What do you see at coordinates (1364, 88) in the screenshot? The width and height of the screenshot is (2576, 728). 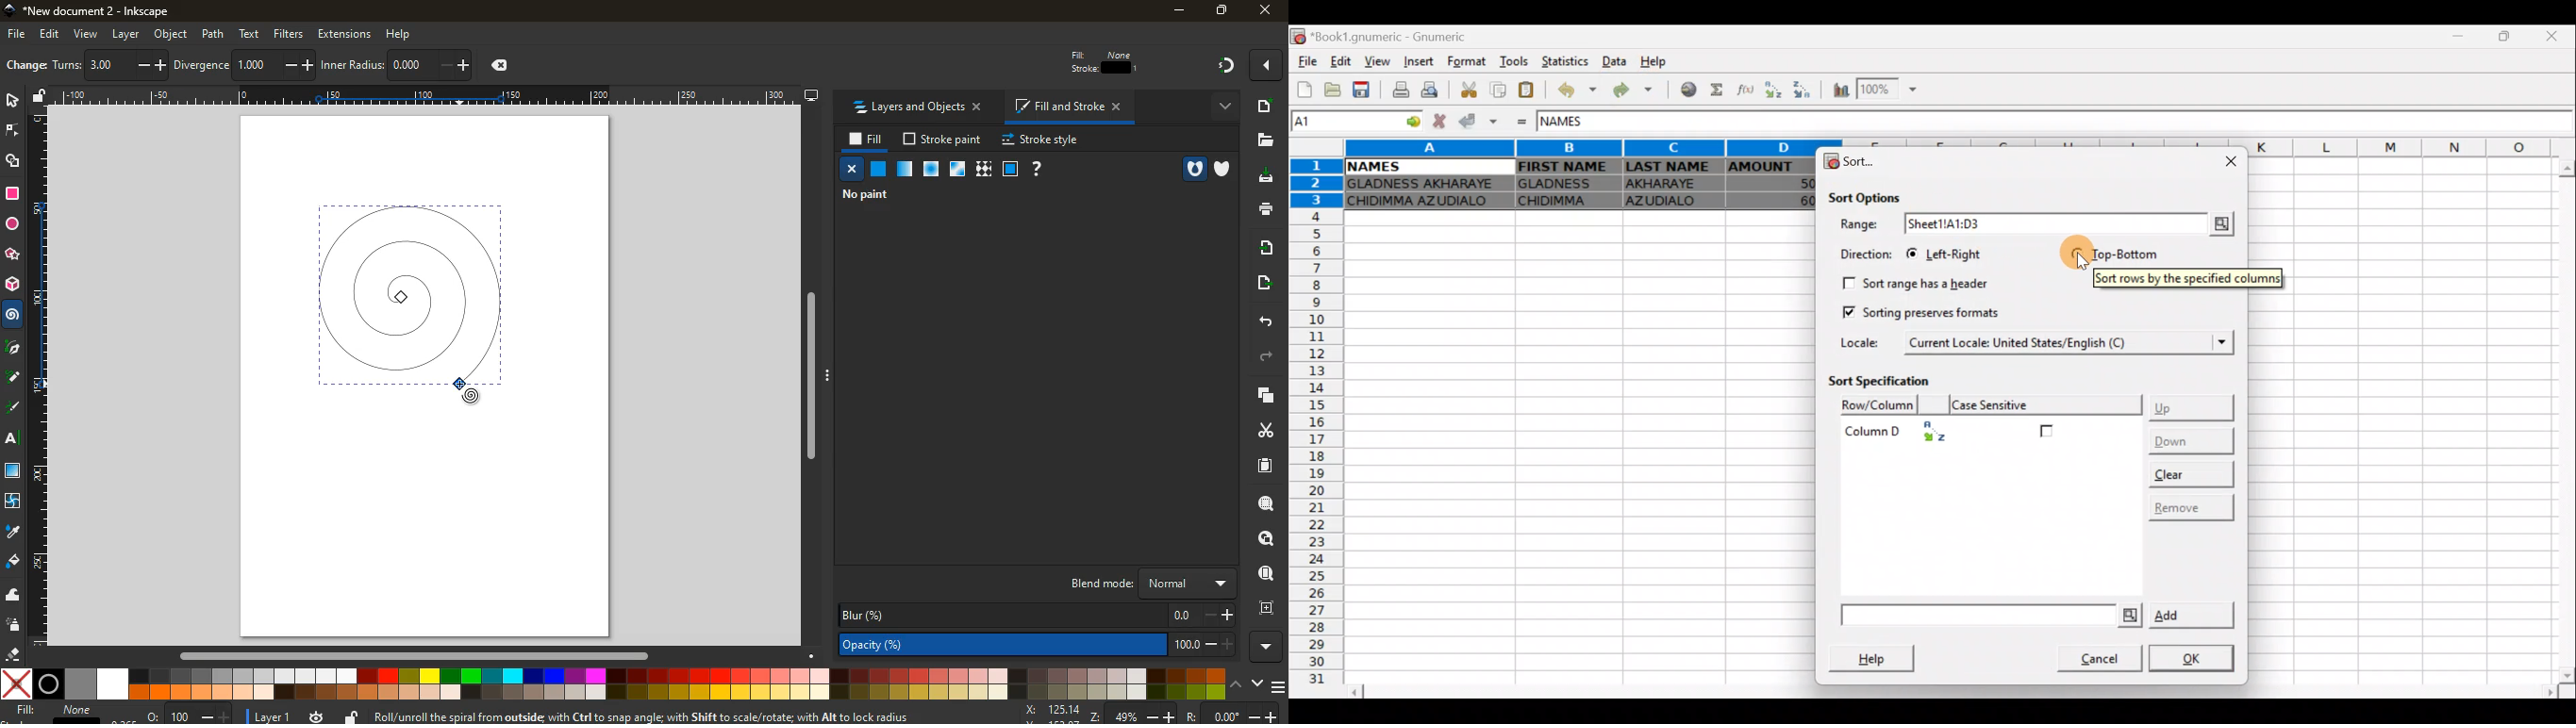 I see `Save current workbook` at bounding box center [1364, 88].